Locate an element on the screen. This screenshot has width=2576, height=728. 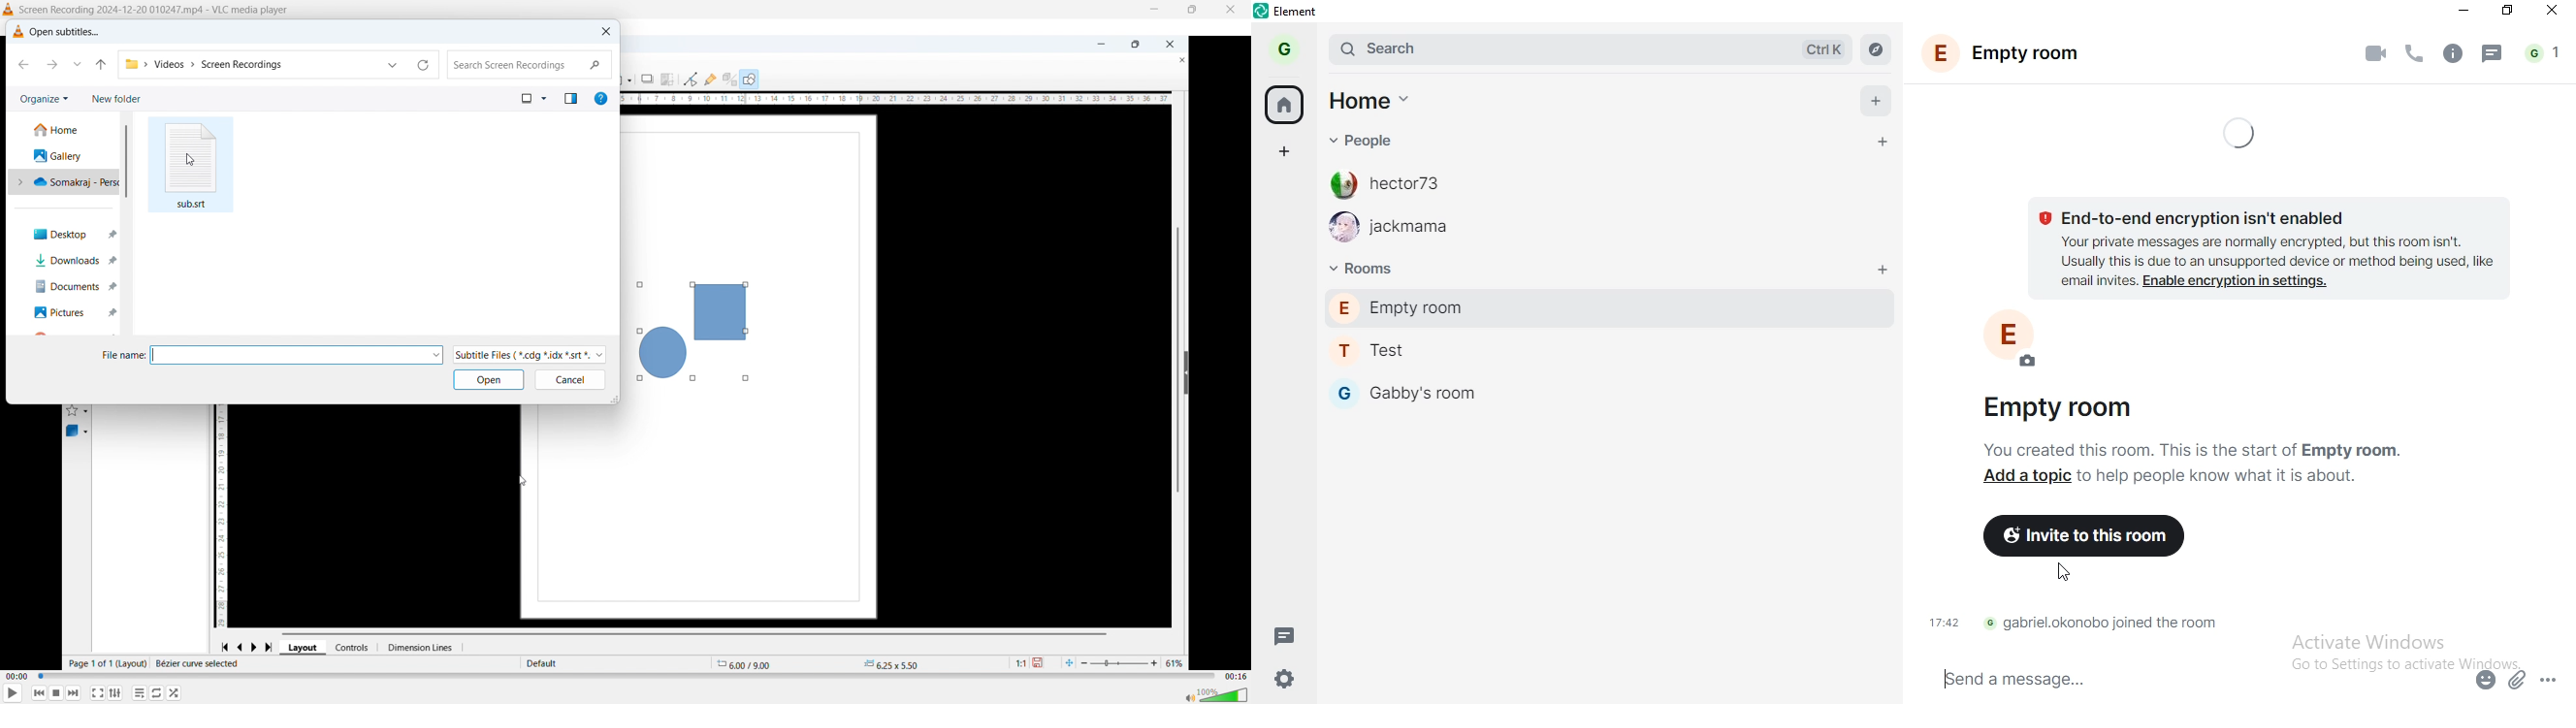
vertical scroll bar is located at coordinates (1177, 352).